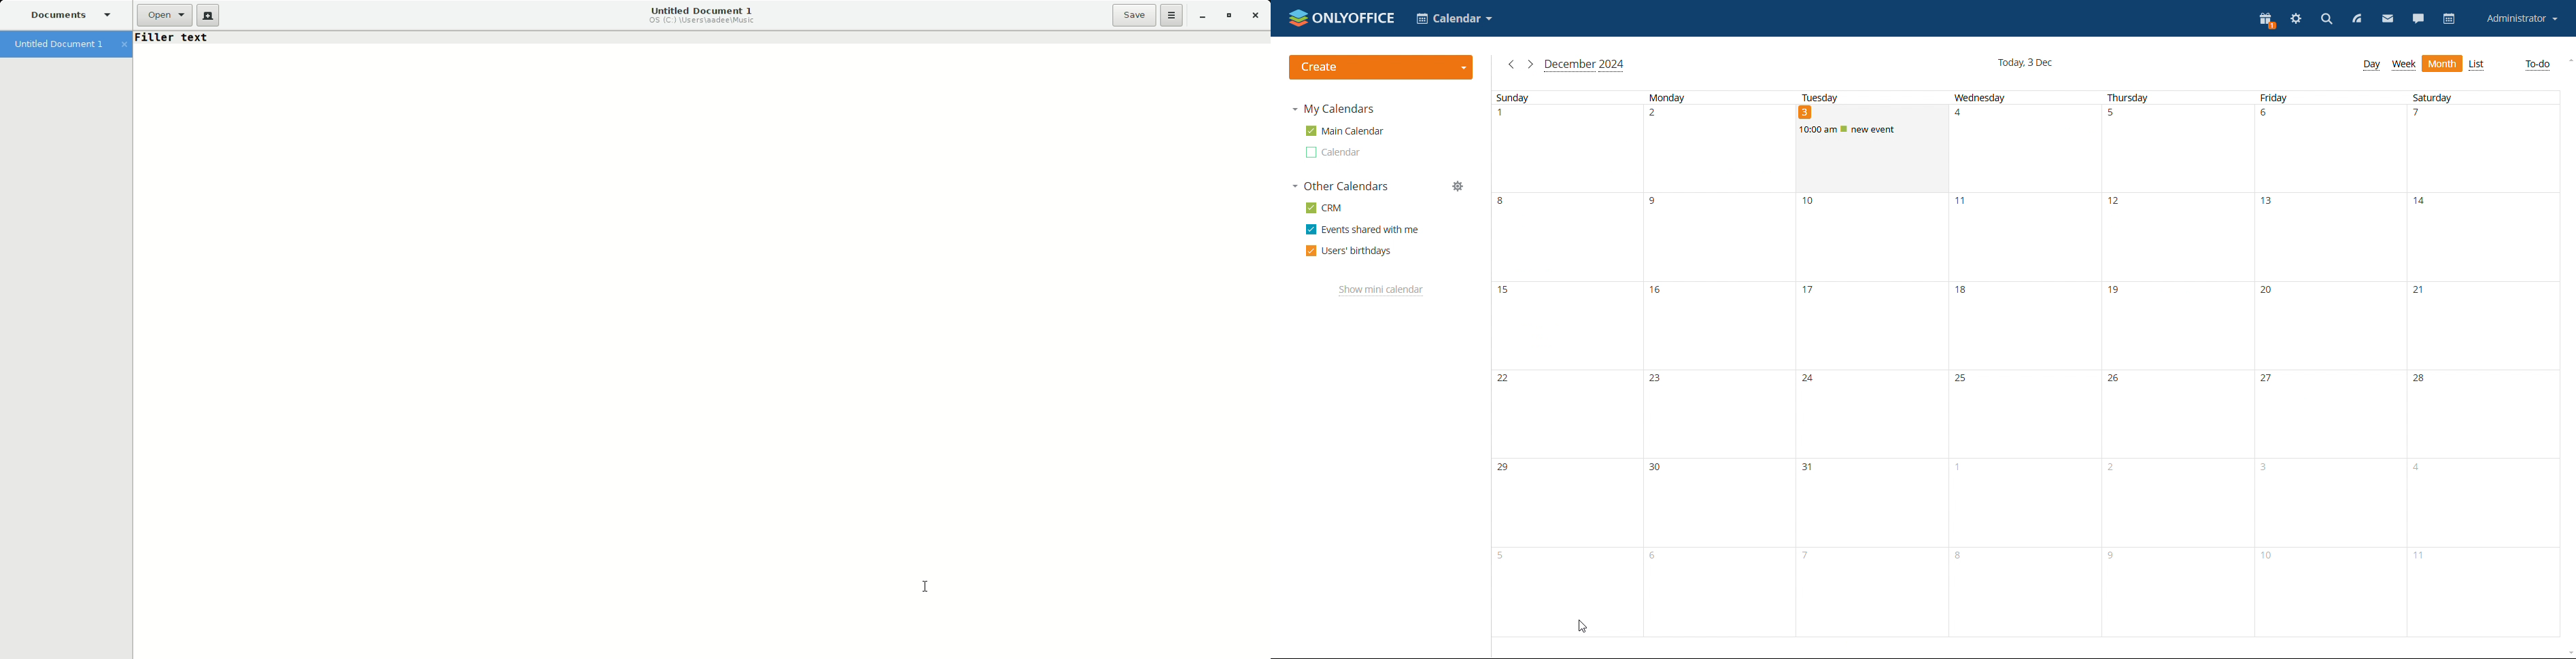 The height and width of the screenshot is (672, 2576). I want to click on account, so click(2522, 18).